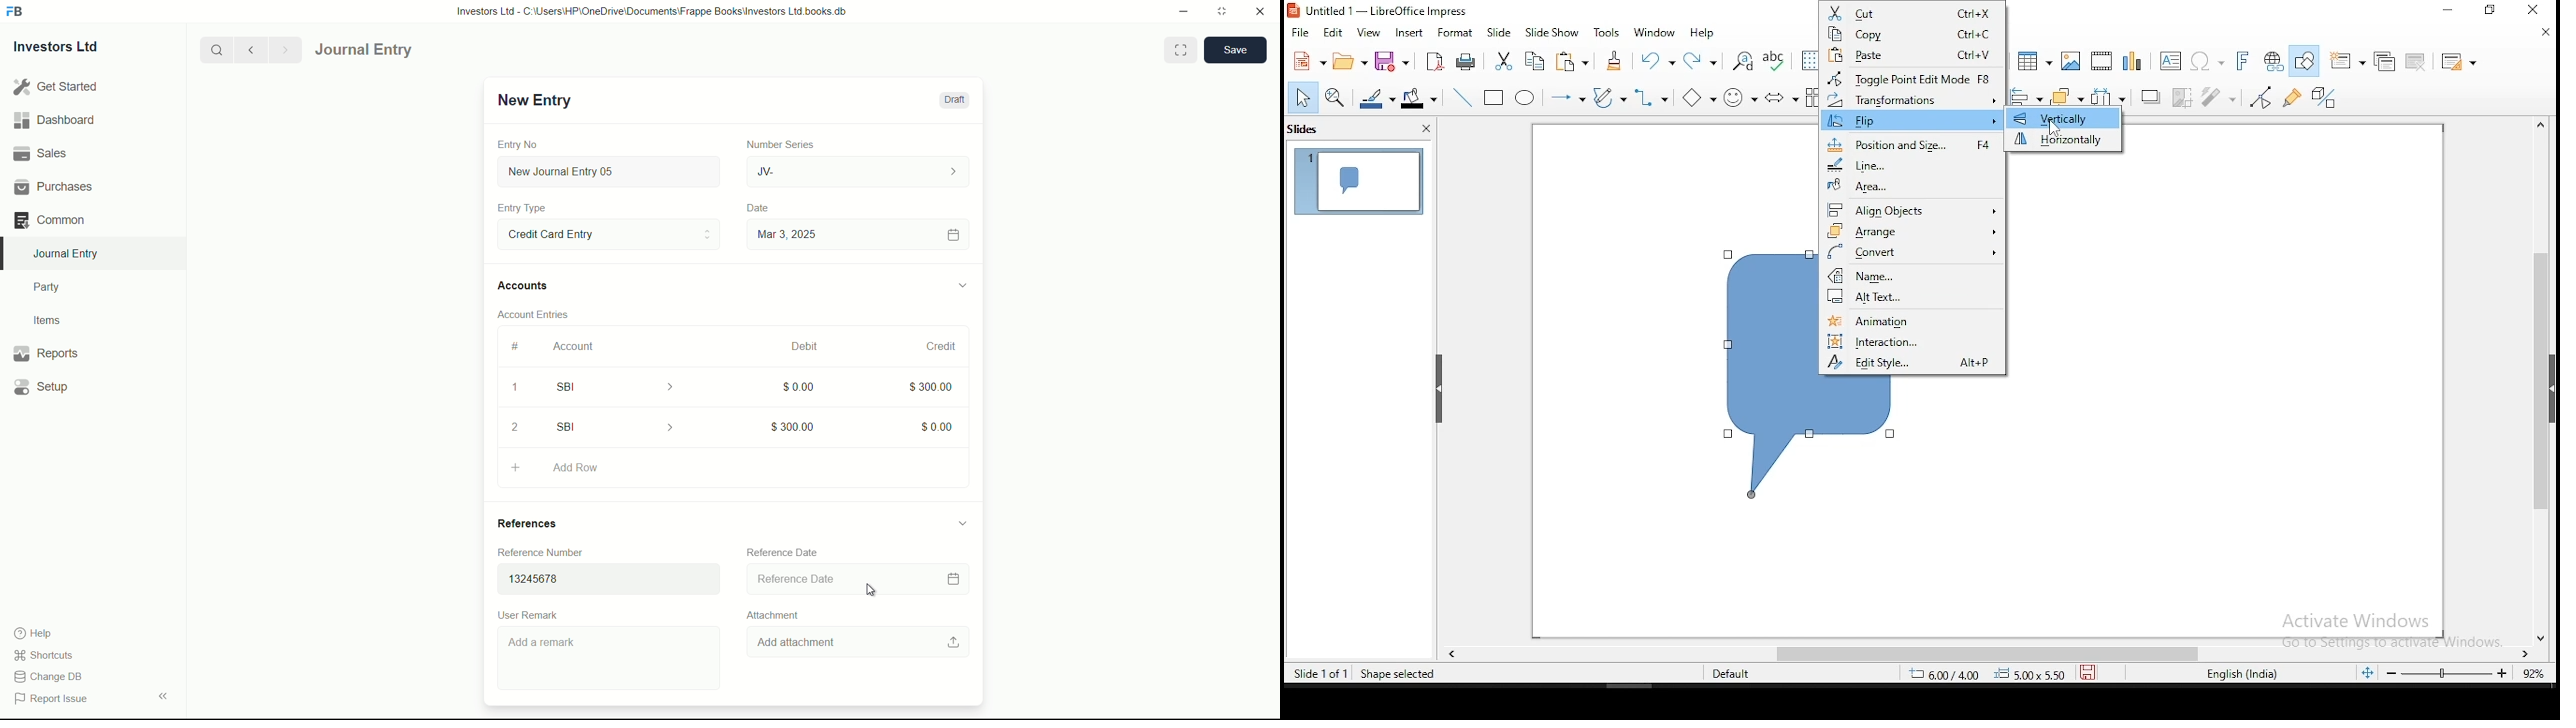 The width and height of the screenshot is (2576, 728). I want to click on $0.00, so click(792, 386).